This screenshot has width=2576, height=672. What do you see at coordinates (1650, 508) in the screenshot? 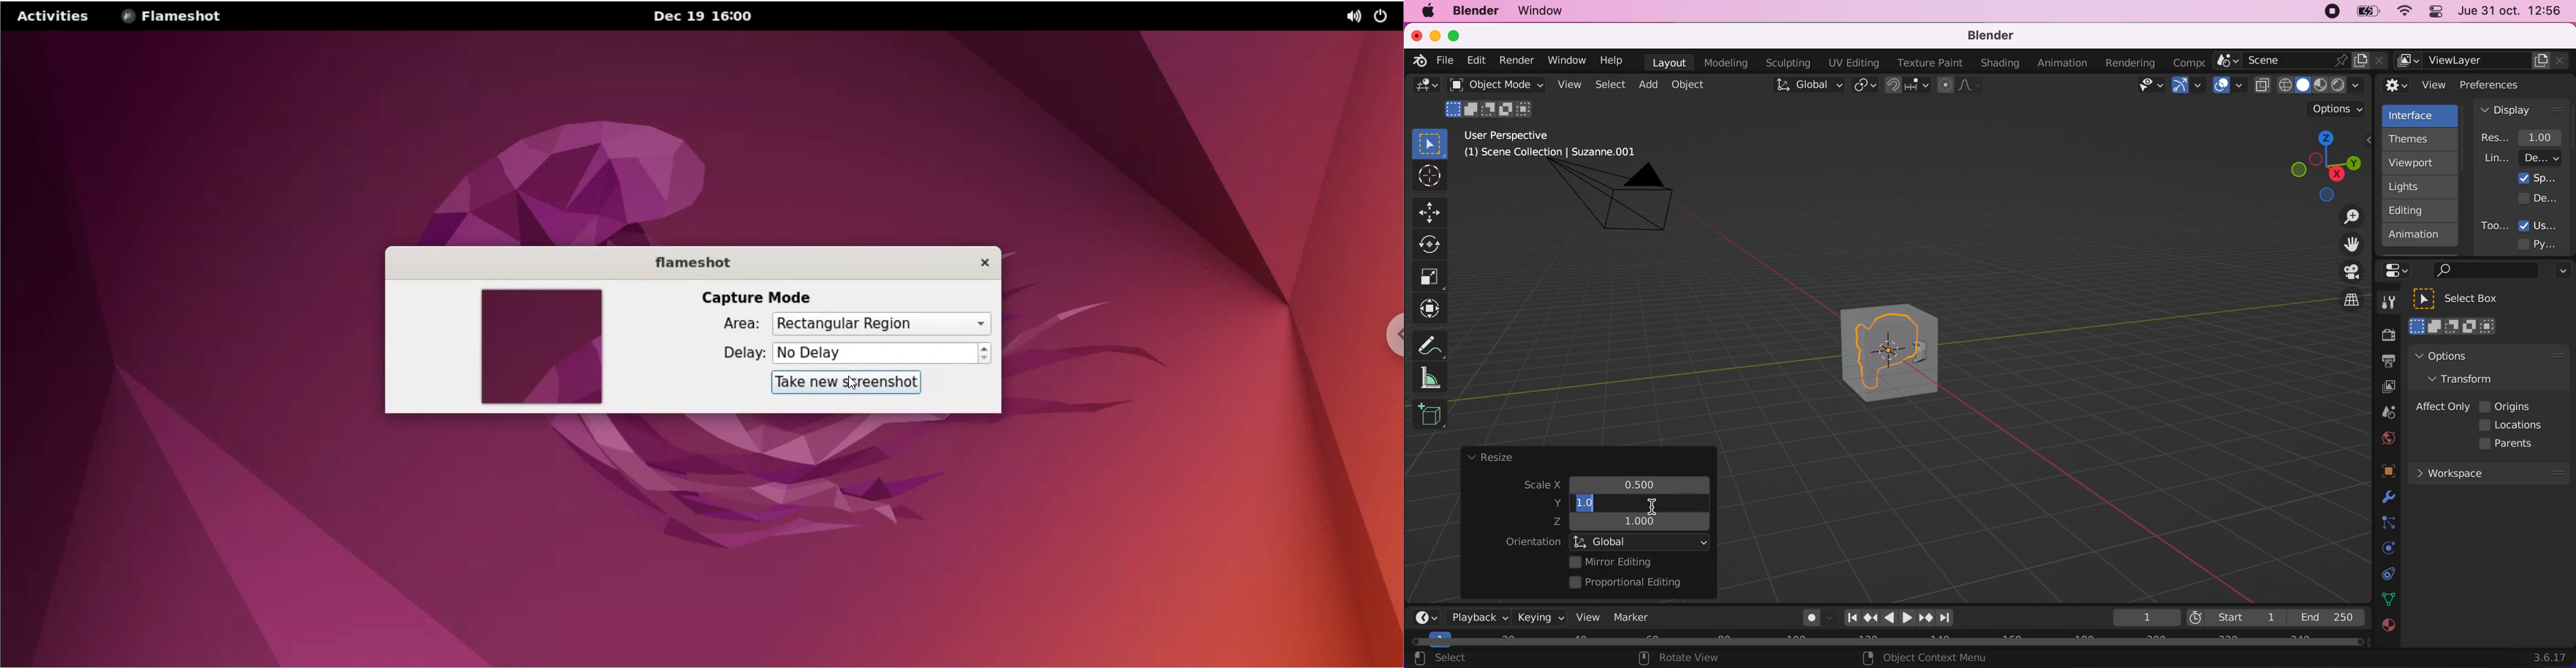
I see `cursor` at bounding box center [1650, 508].